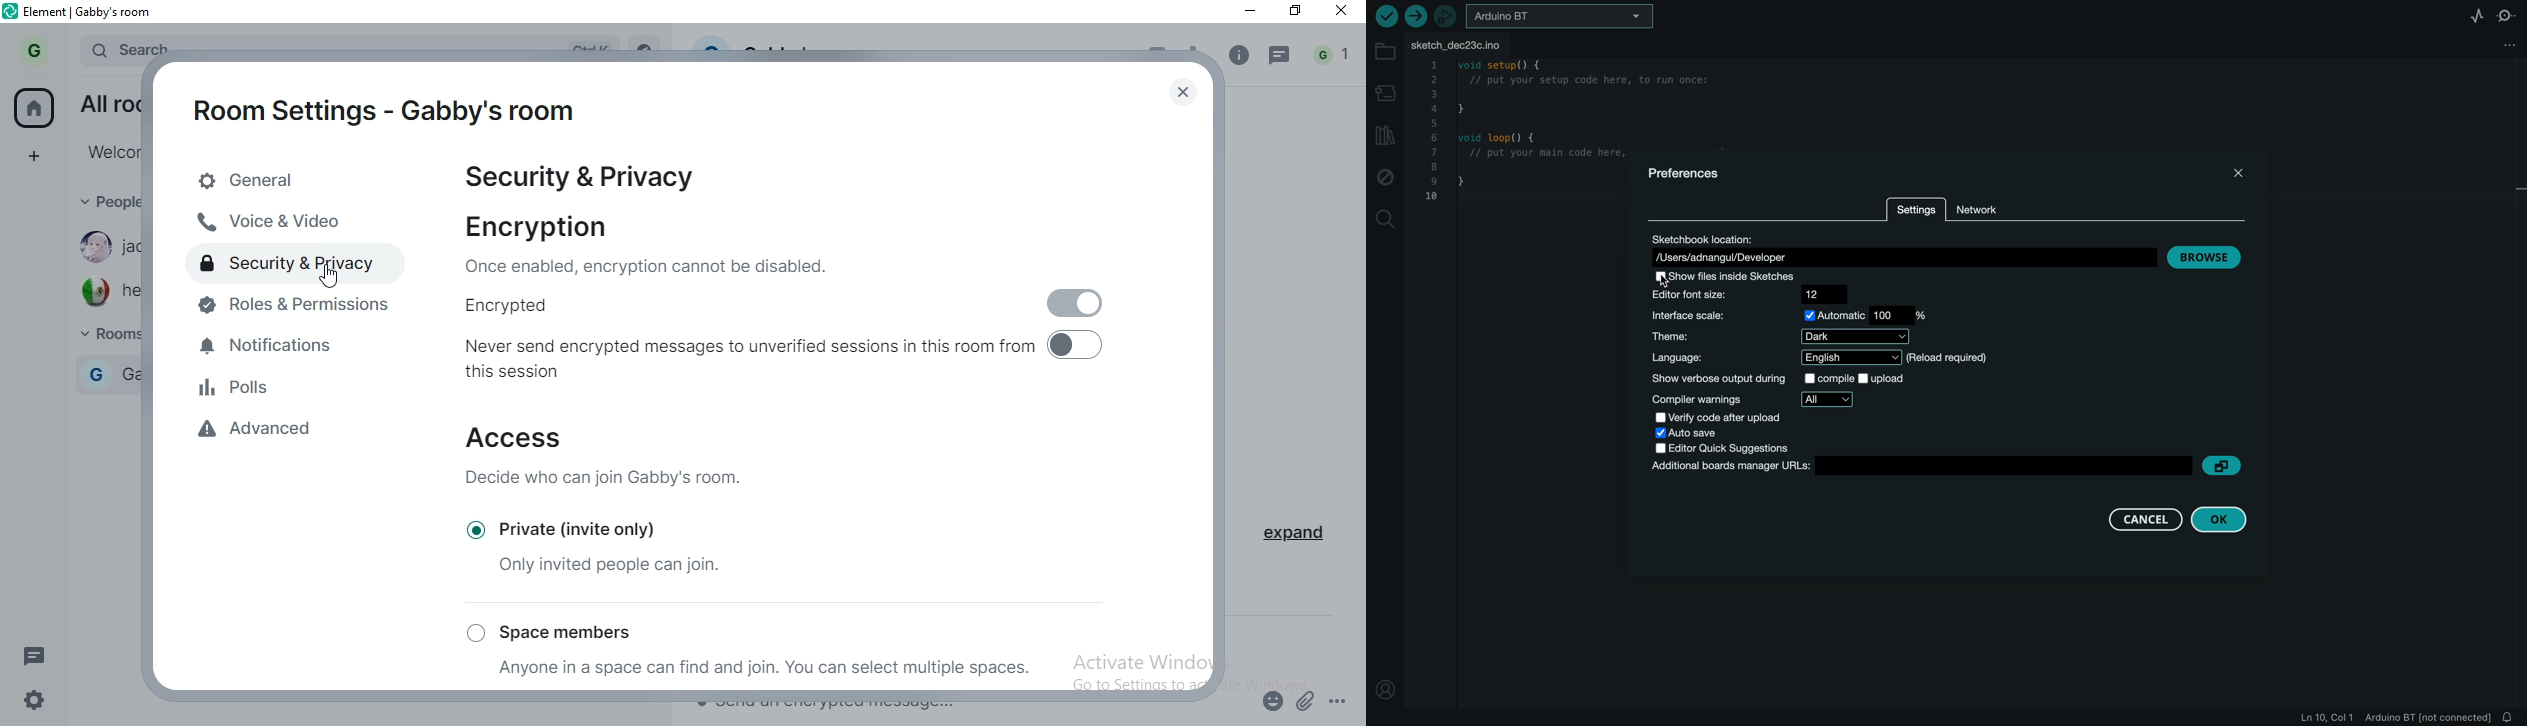 The width and height of the screenshot is (2548, 728). I want to click on folder selecter, so click(1561, 16).